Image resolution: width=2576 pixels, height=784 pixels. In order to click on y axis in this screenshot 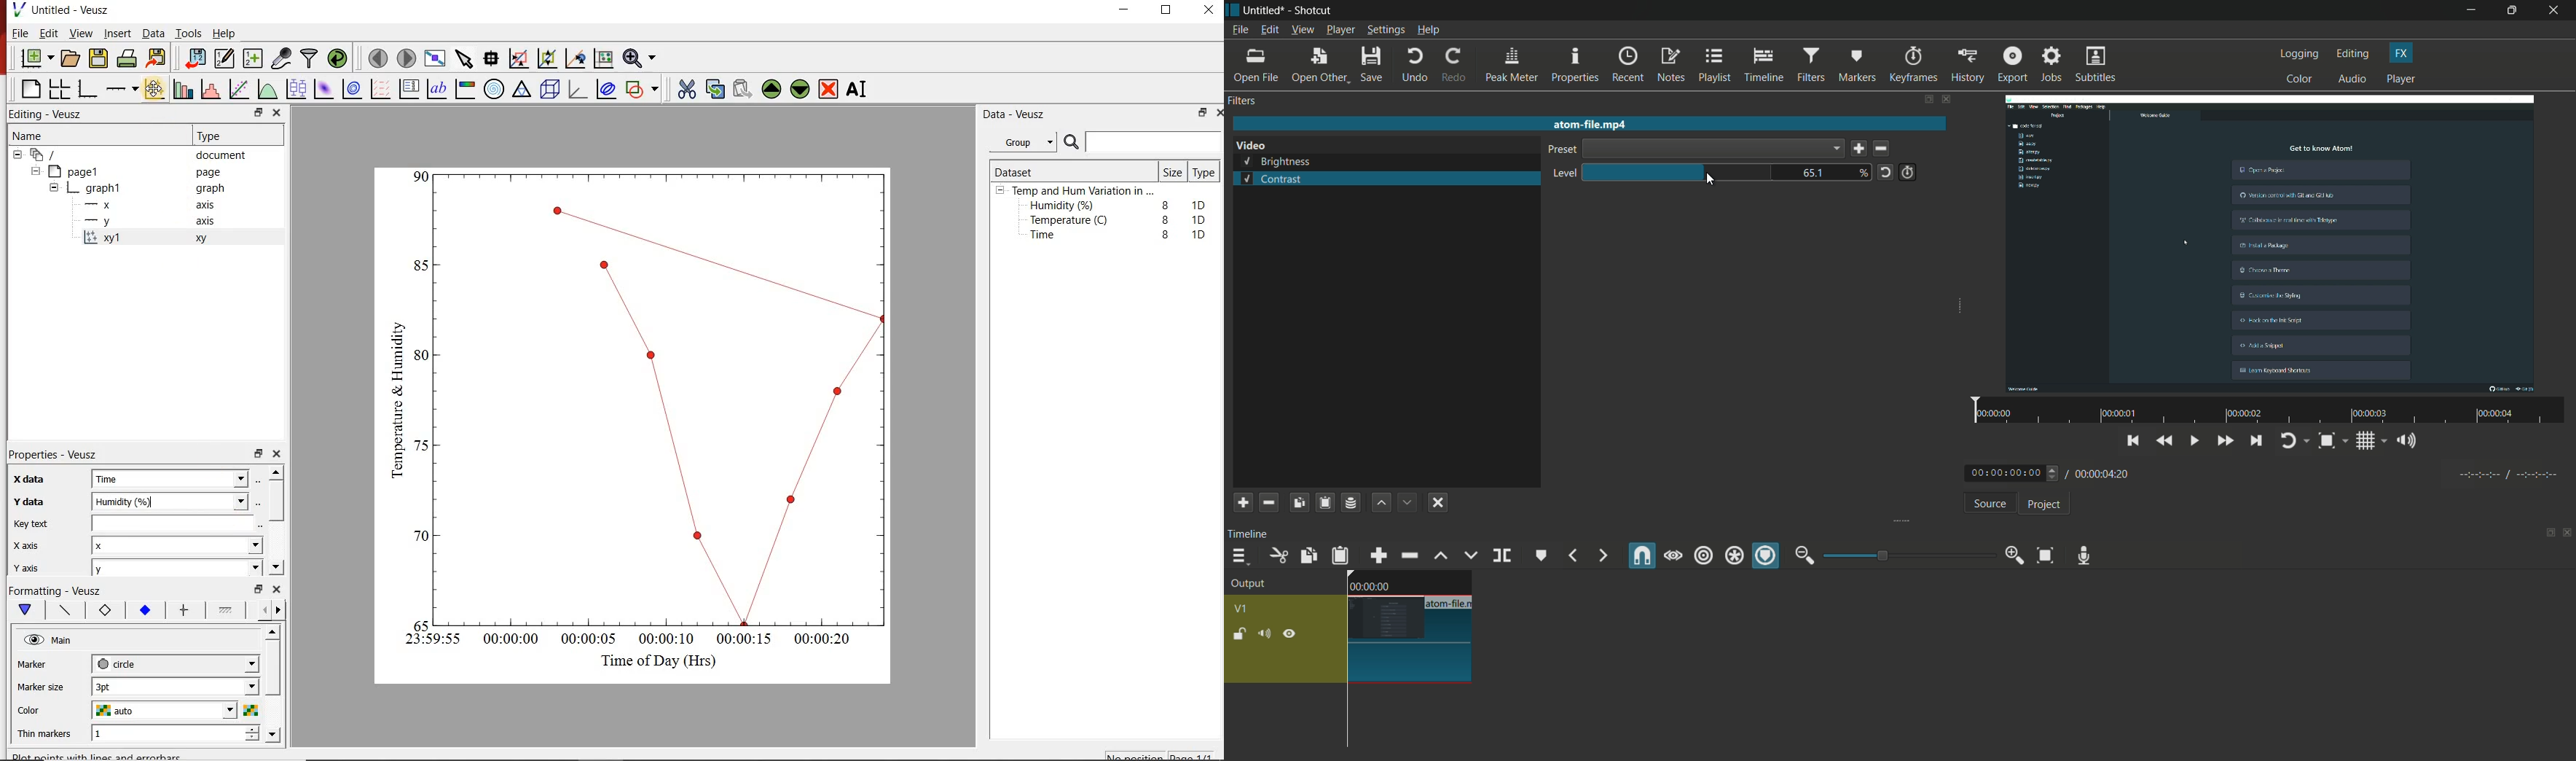, I will do `click(36, 566)`.